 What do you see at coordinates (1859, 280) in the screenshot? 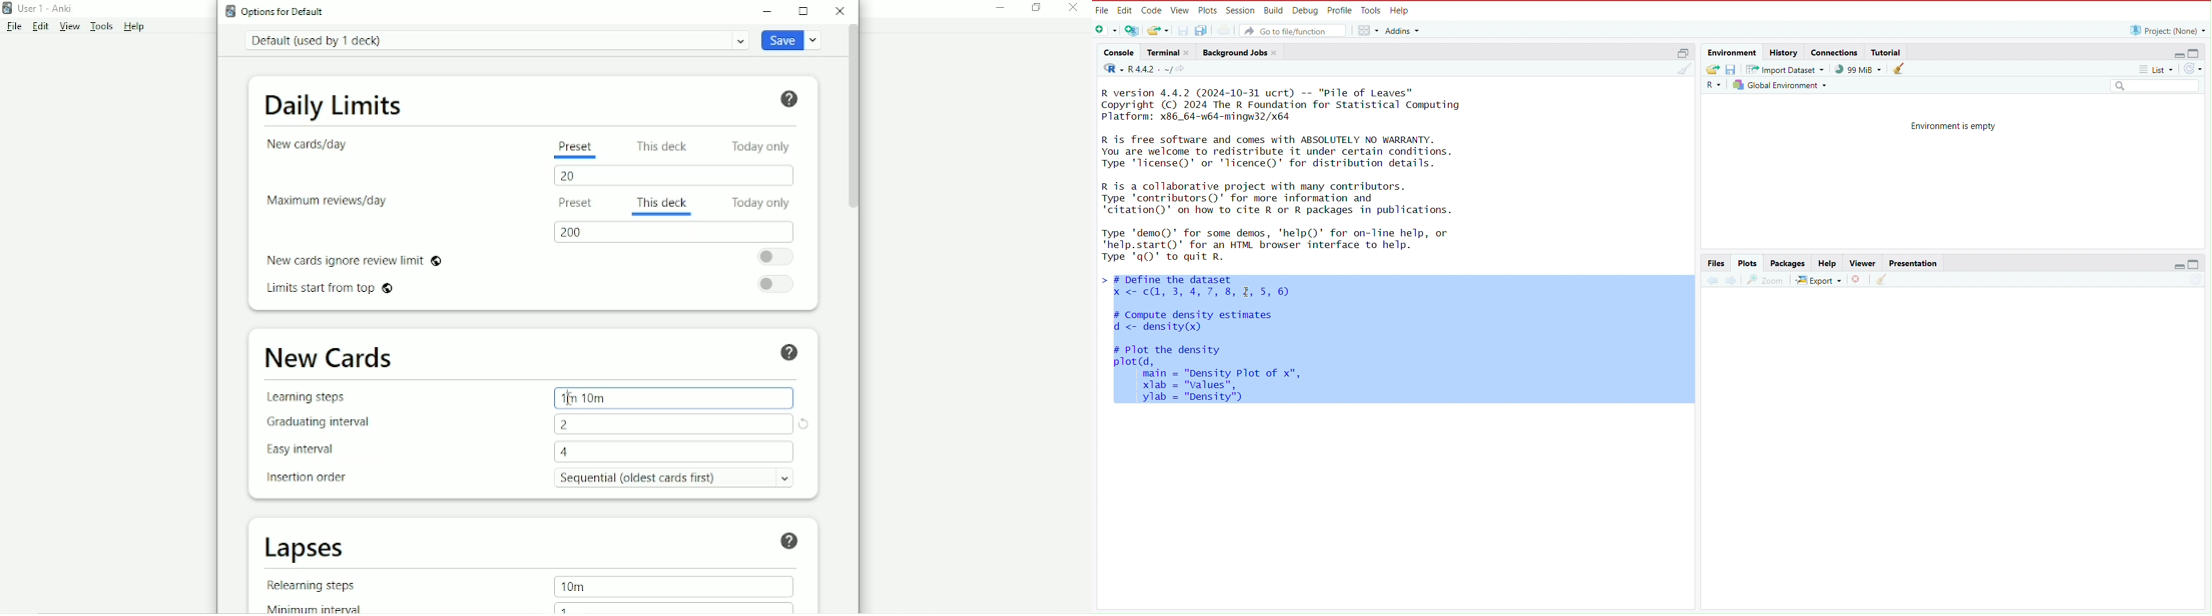
I see `remove the current plot` at bounding box center [1859, 280].